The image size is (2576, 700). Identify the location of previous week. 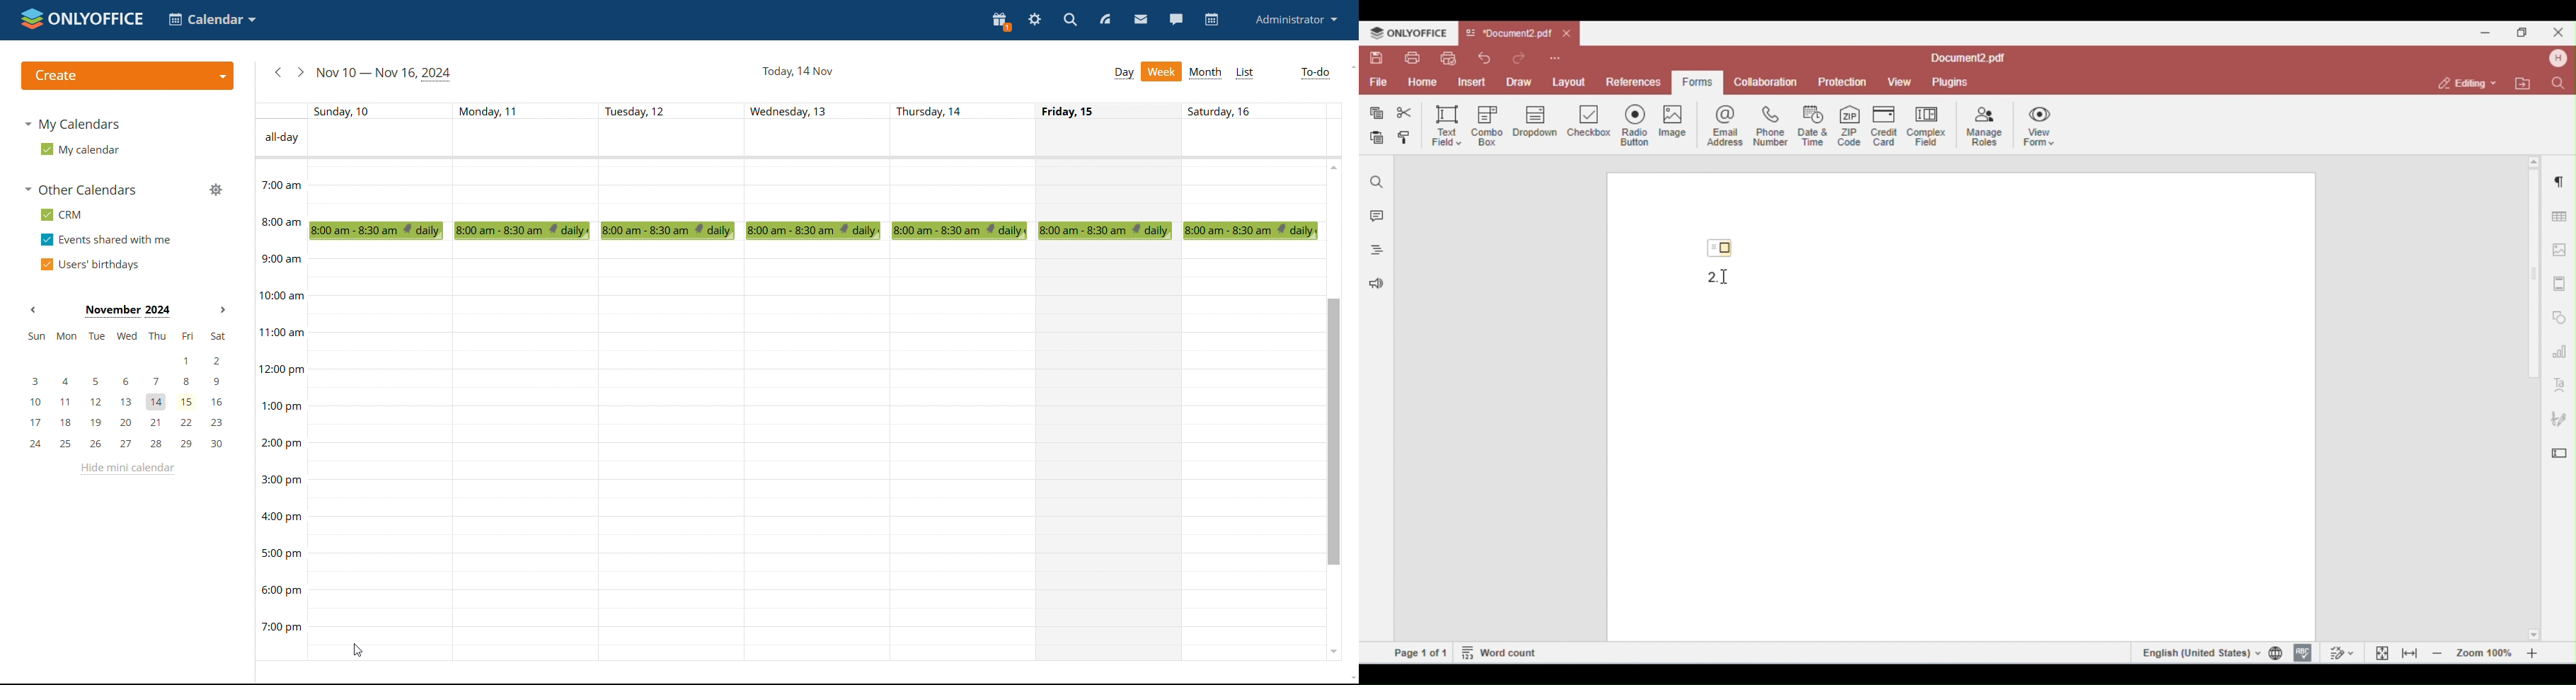
(276, 73).